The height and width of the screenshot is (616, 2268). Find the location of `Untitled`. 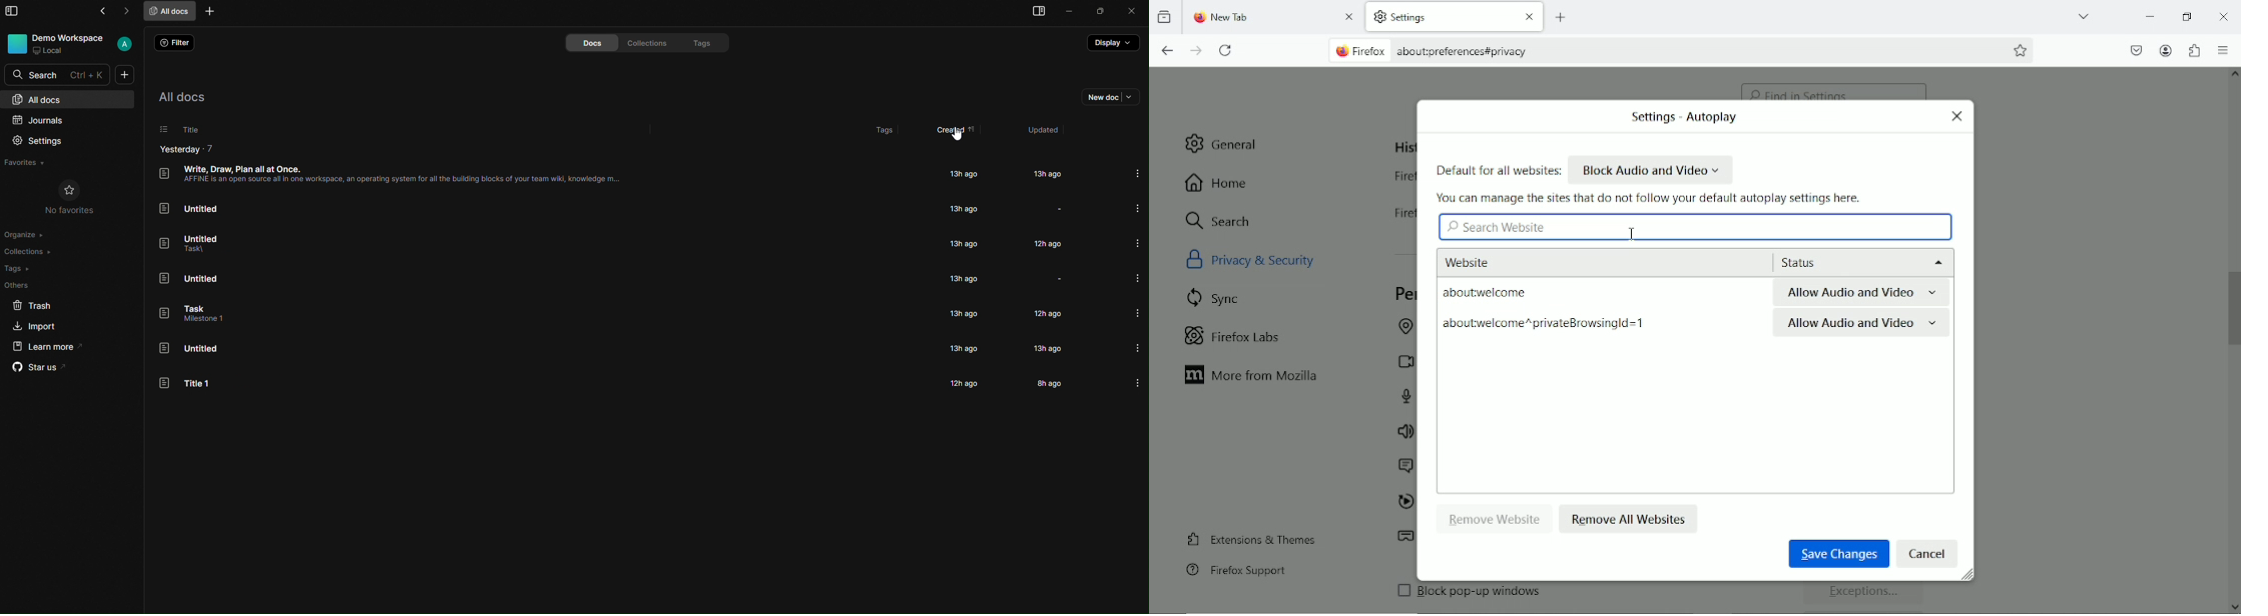

Untitled is located at coordinates (188, 314).